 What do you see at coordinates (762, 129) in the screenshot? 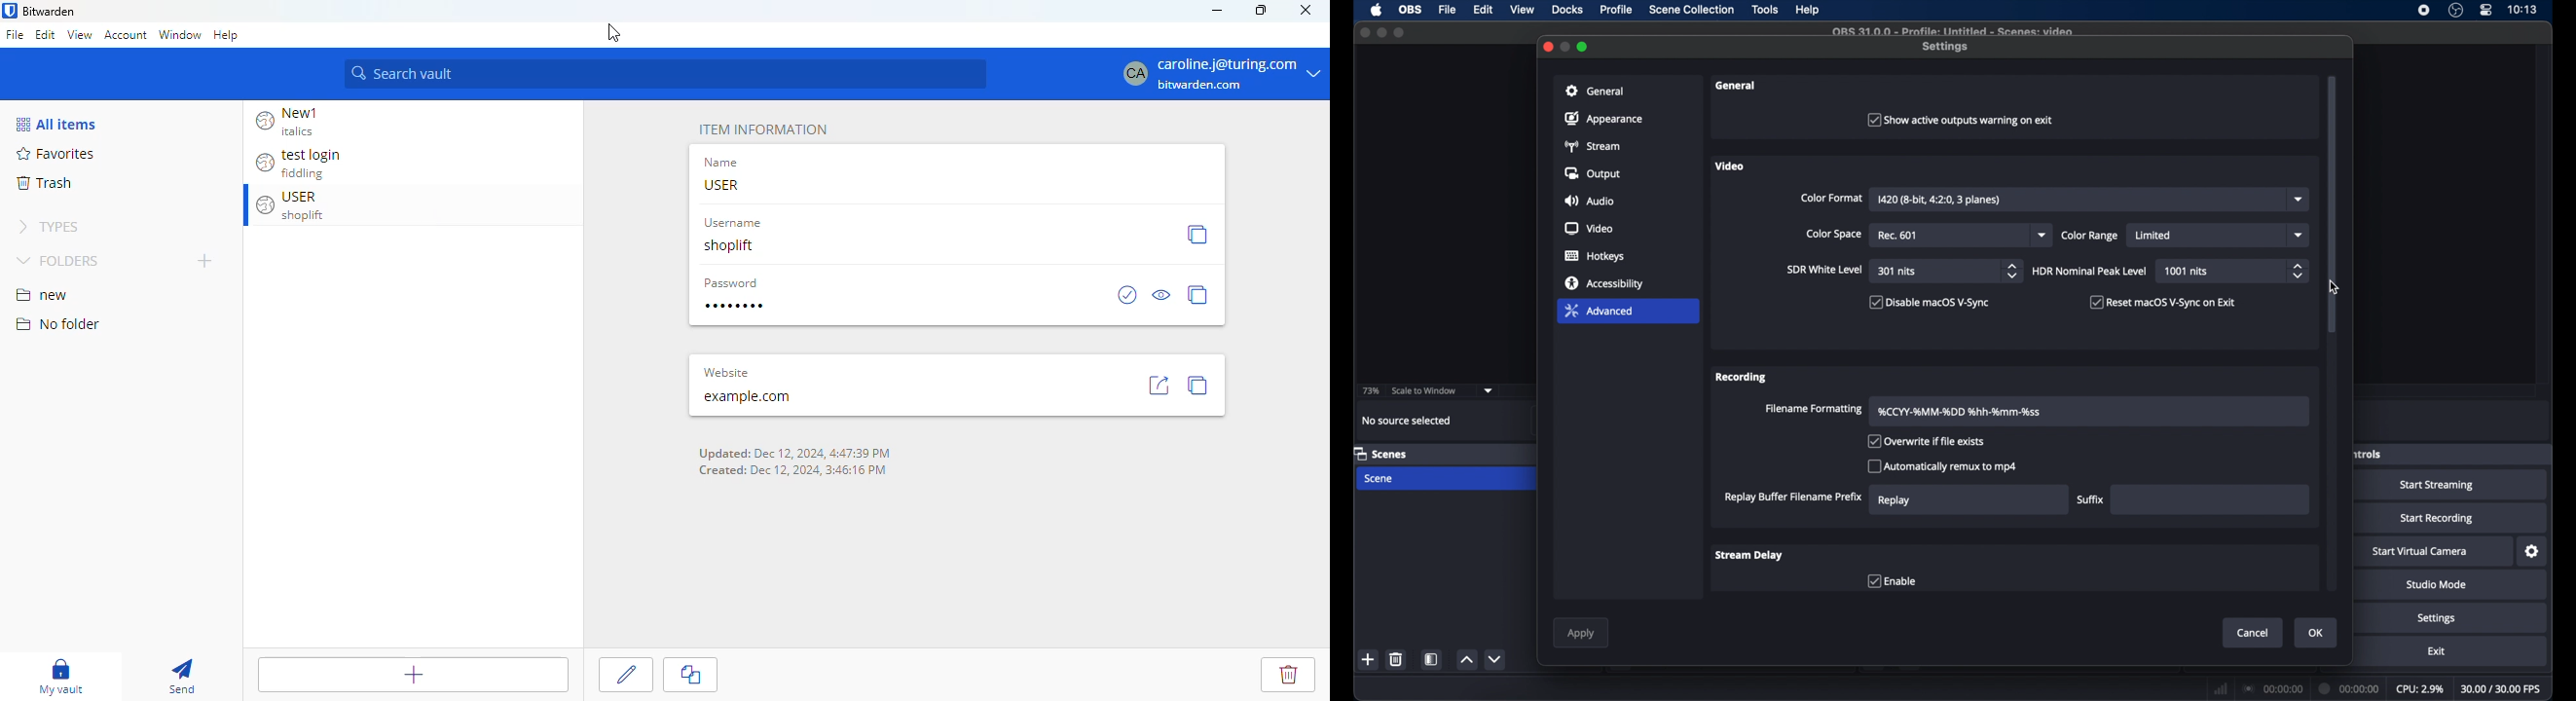
I see `ITEM INFORMATION` at bounding box center [762, 129].